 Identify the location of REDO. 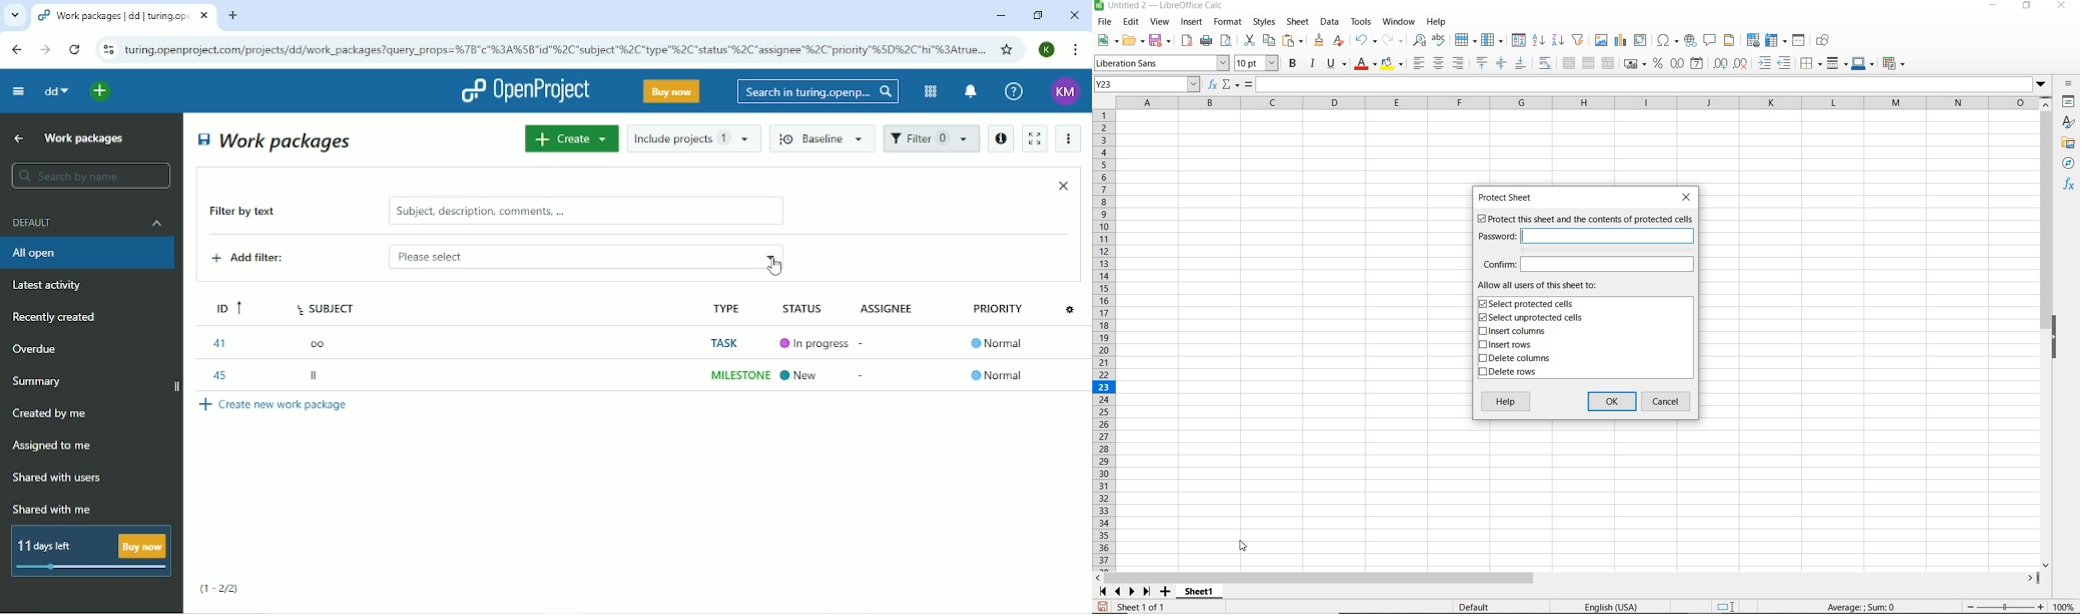
(1391, 39).